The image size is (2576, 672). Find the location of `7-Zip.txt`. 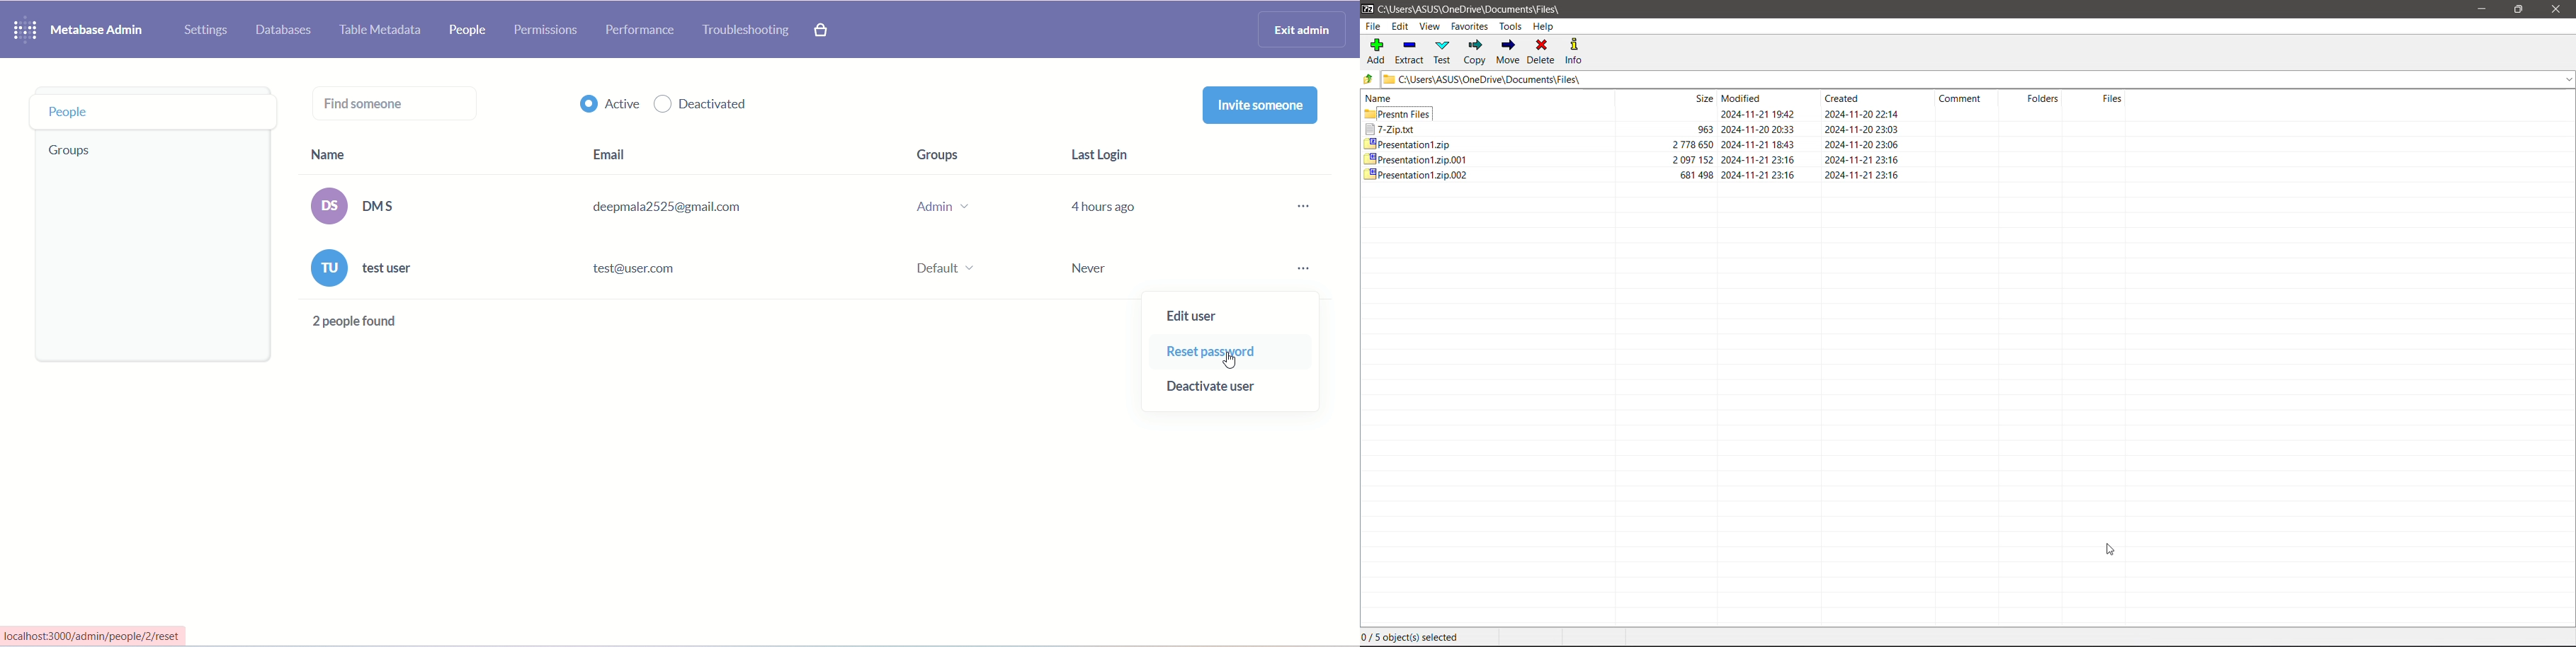

7-Zip.txt is located at coordinates (1393, 127).